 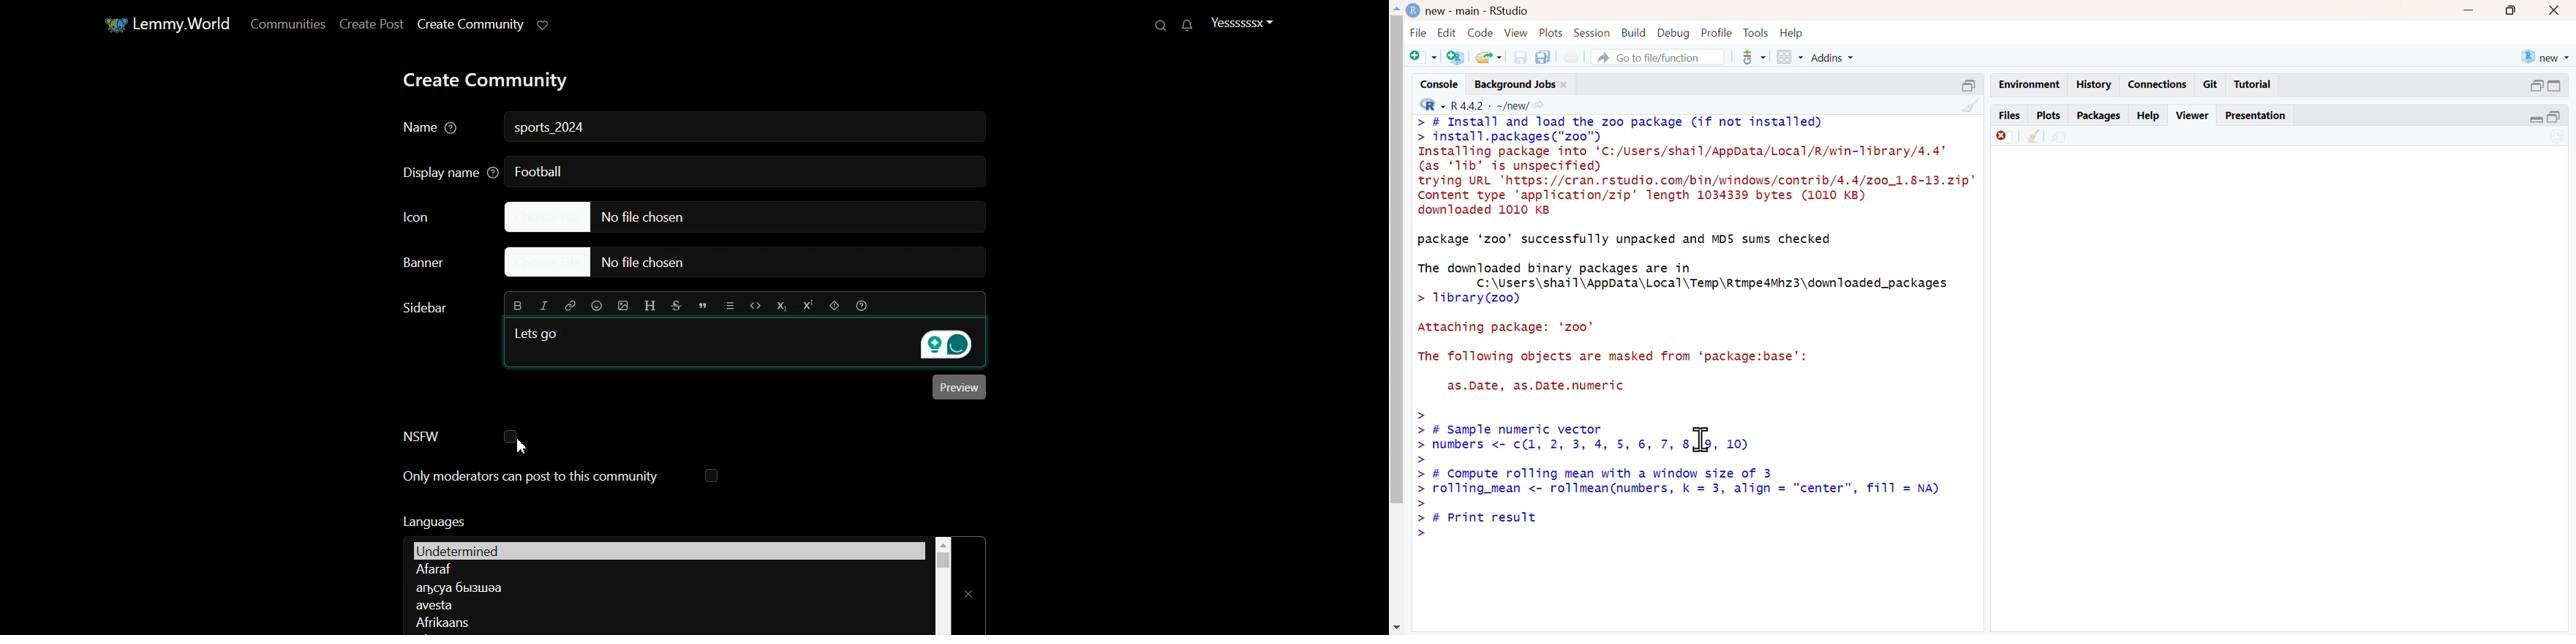 What do you see at coordinates (561, 477) in the screenshot?
I see `Only moderators can post to this community` at bounding box center [561, 477].